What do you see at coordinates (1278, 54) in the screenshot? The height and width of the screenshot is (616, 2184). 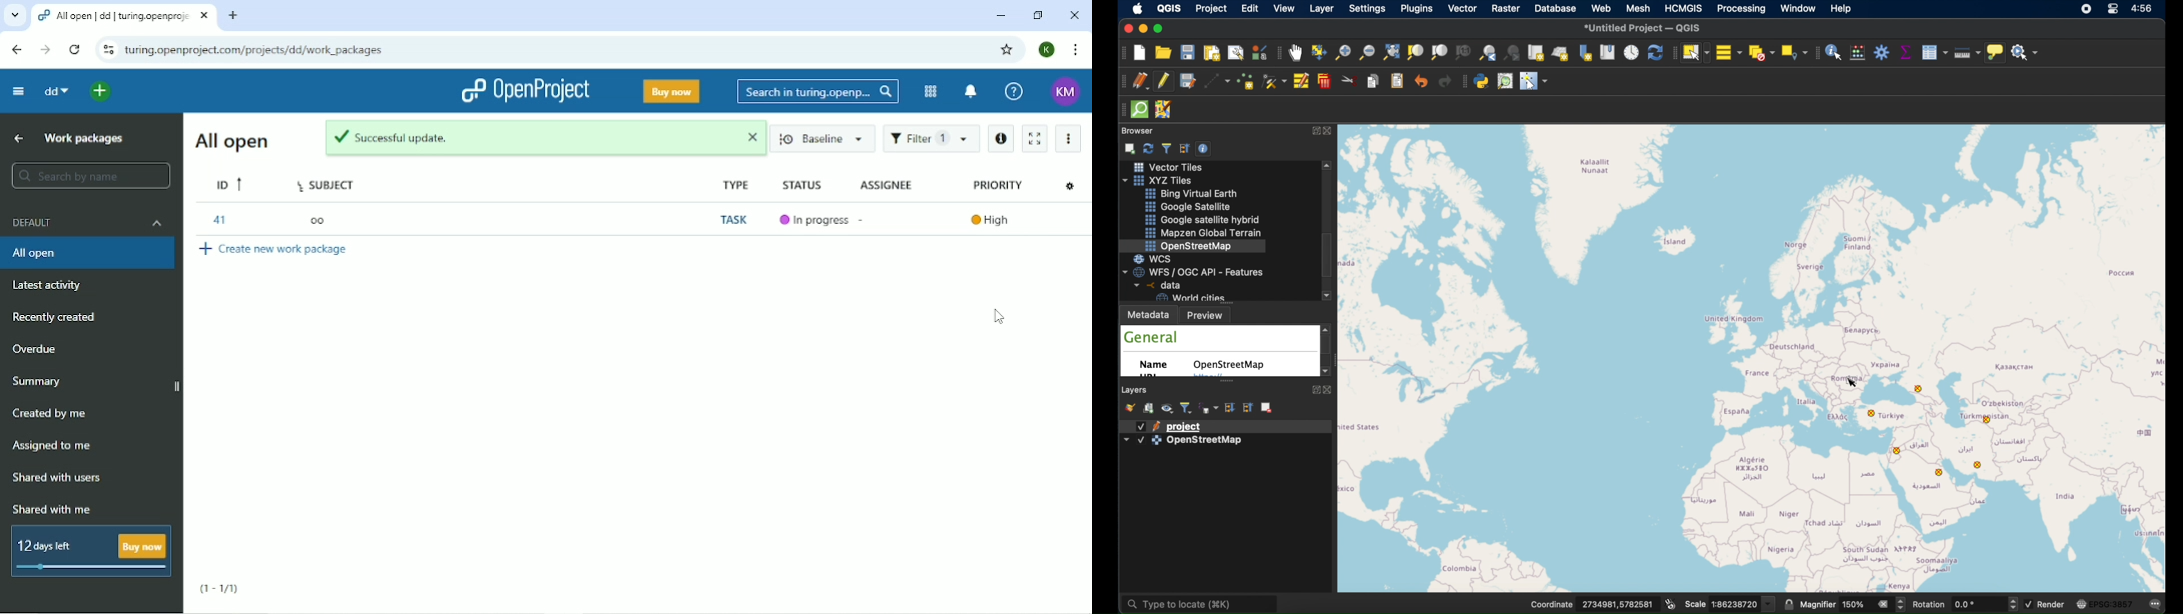 I see `map navigation toolbar` at bounding box center [1278, 54].